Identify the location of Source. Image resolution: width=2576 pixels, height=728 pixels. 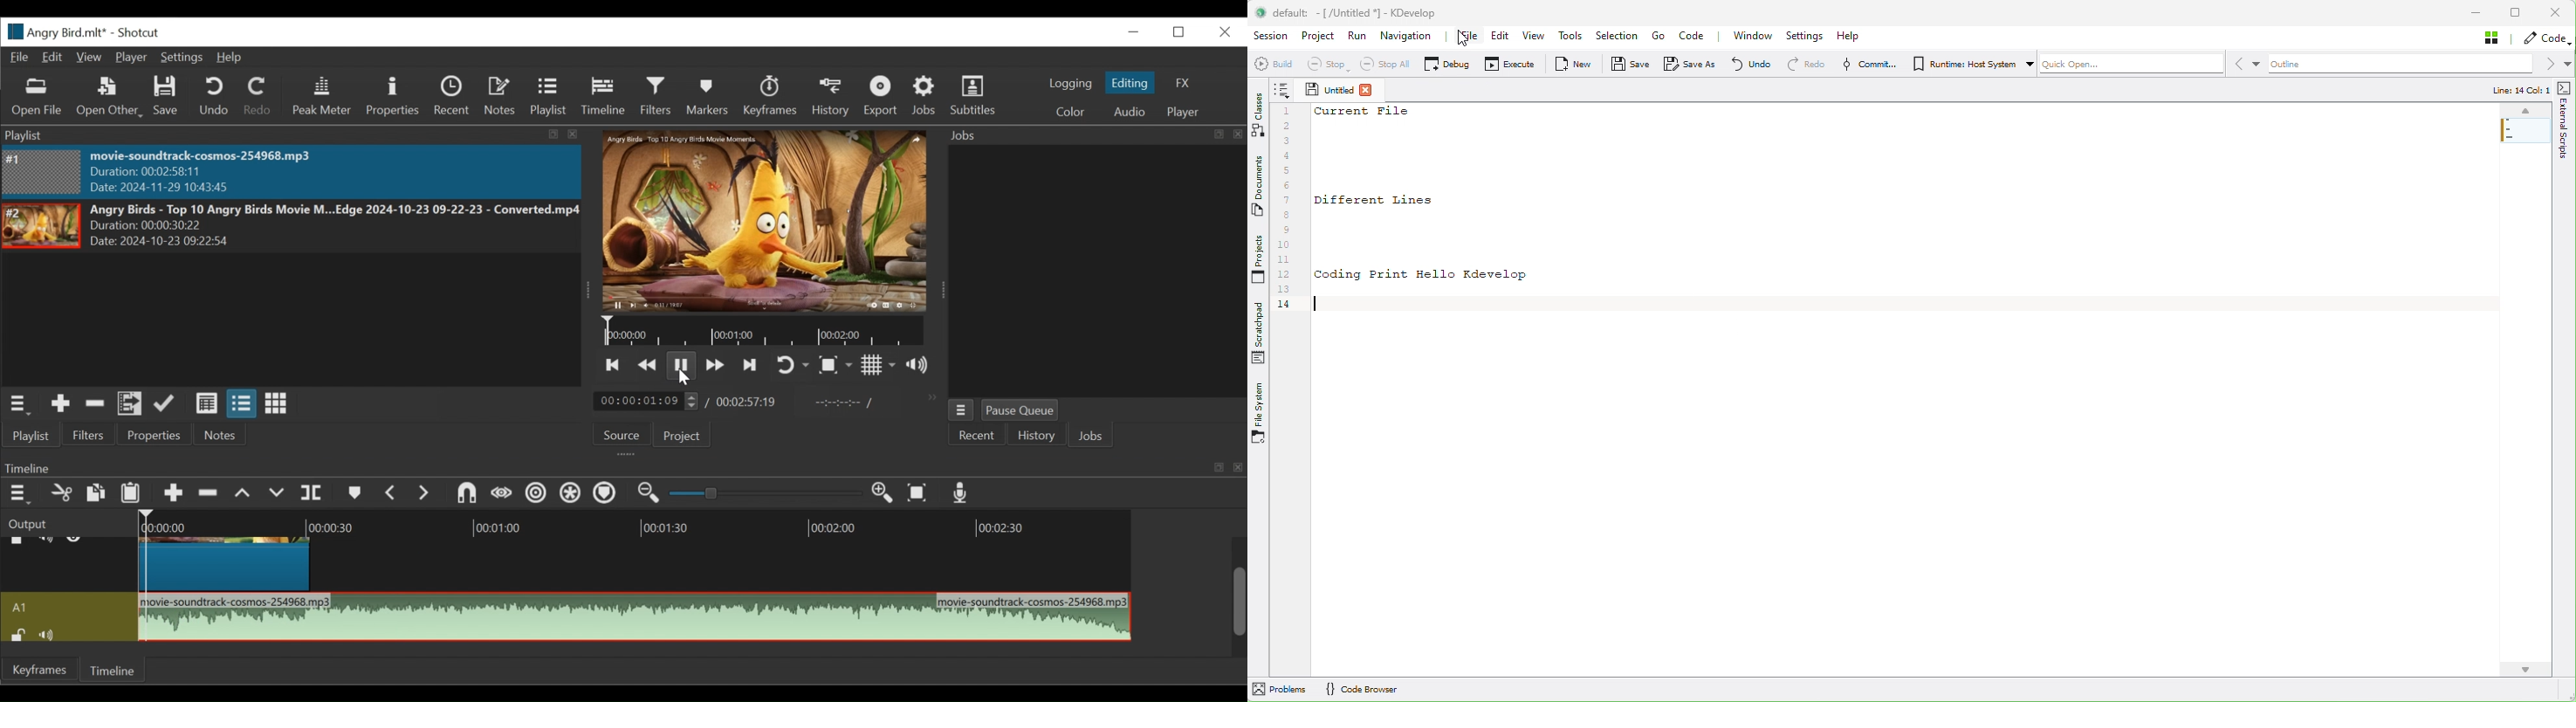
(623, 436).